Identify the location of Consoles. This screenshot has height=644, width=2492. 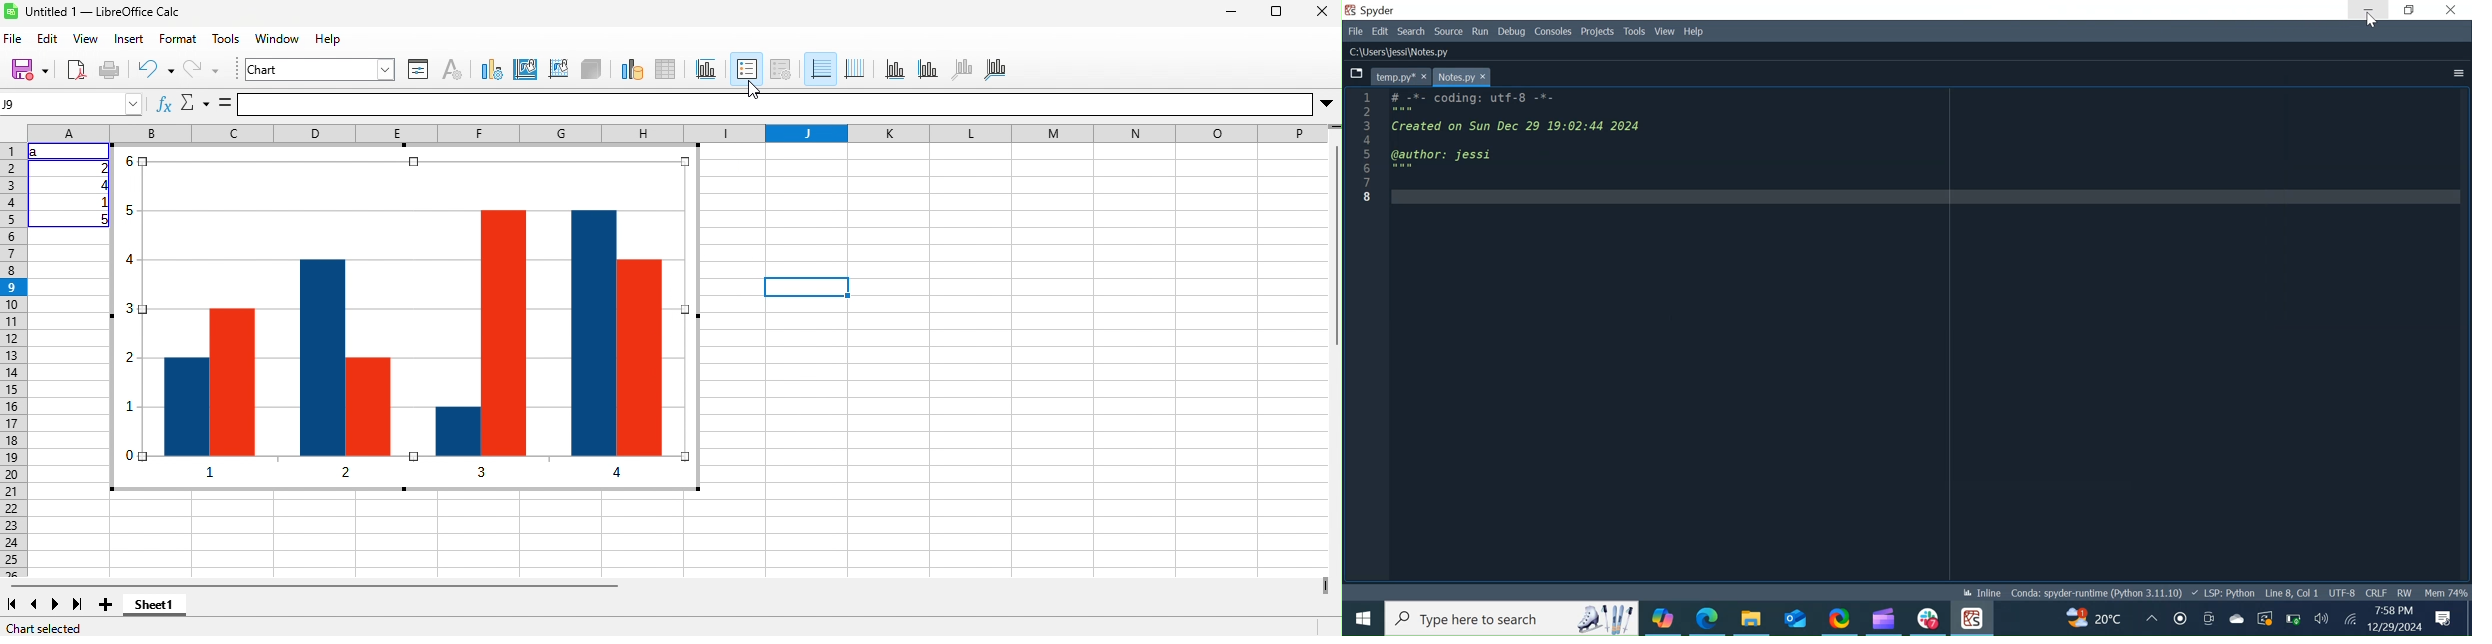
(1555, 32).